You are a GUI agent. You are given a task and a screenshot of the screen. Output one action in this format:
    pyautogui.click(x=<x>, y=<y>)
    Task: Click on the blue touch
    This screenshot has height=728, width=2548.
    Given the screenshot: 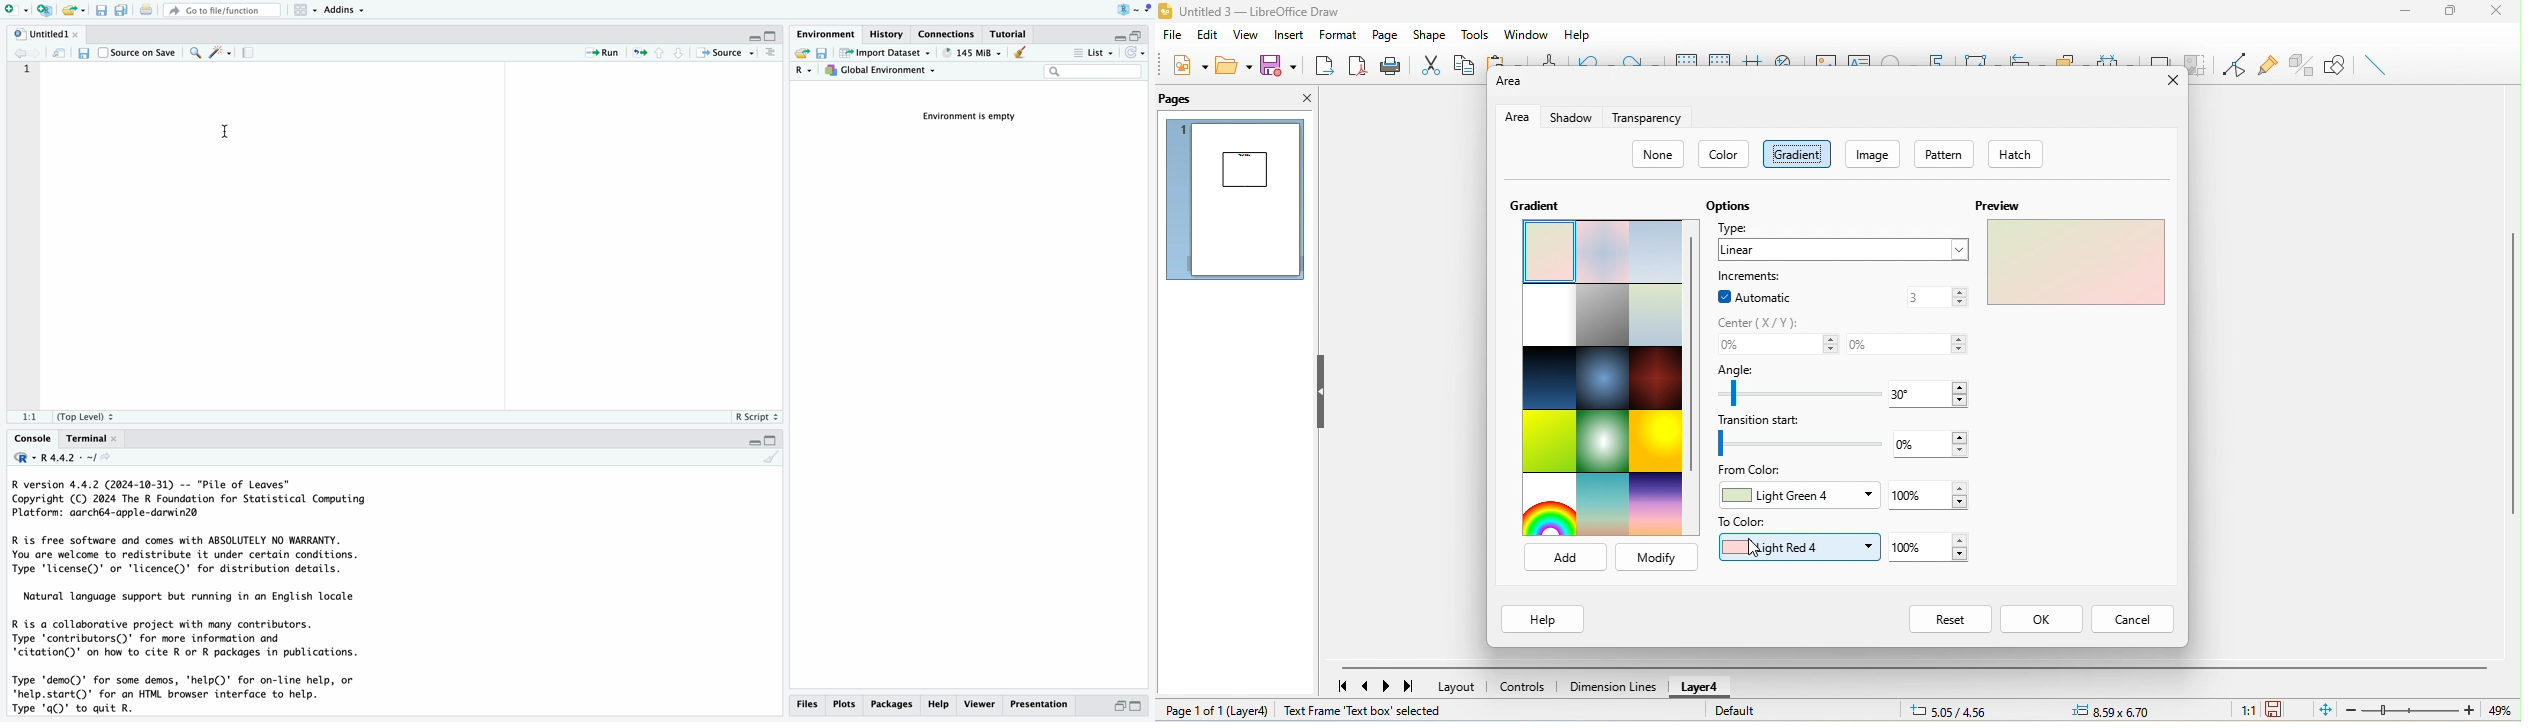 What is the action you would take?
    pyautogui.click(x=1654, y=253)
    